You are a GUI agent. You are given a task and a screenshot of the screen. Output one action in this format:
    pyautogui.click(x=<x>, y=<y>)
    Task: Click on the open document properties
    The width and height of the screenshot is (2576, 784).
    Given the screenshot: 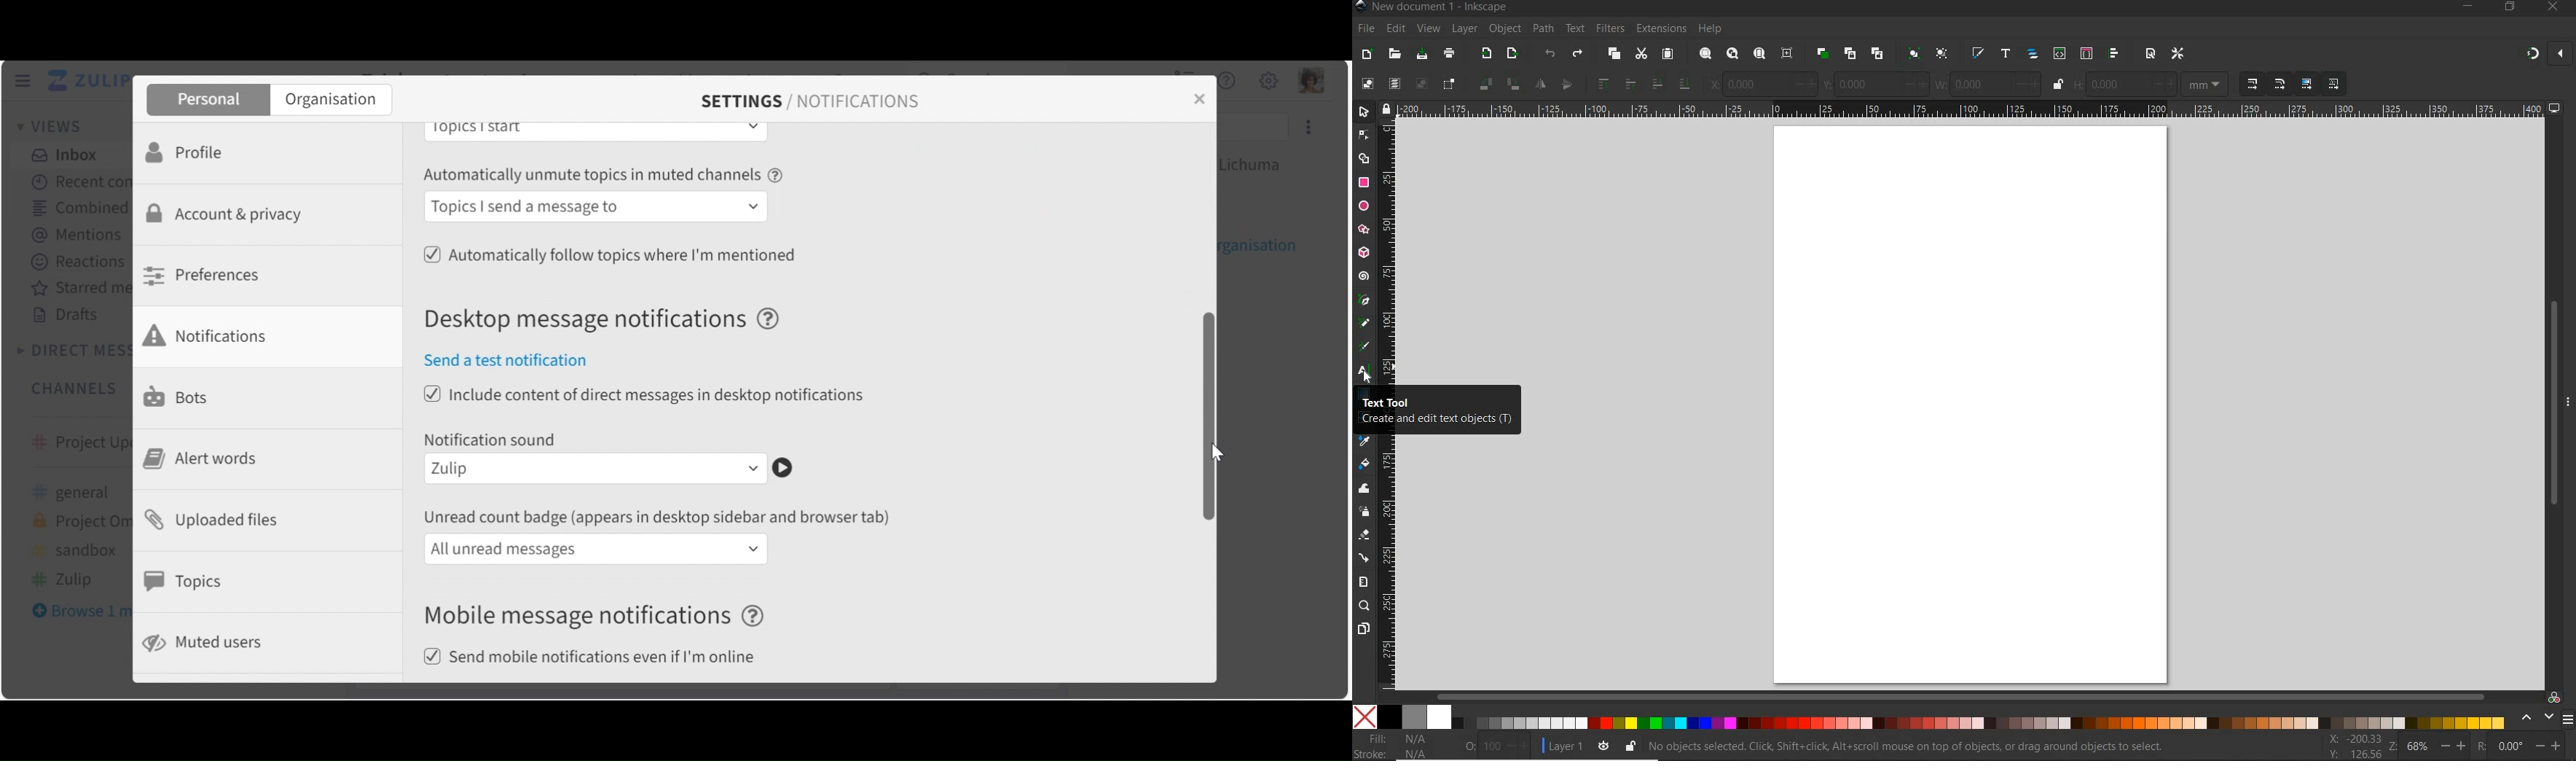 What is the action you would take?
    pyautogui.click(x=2150, y=52)
    